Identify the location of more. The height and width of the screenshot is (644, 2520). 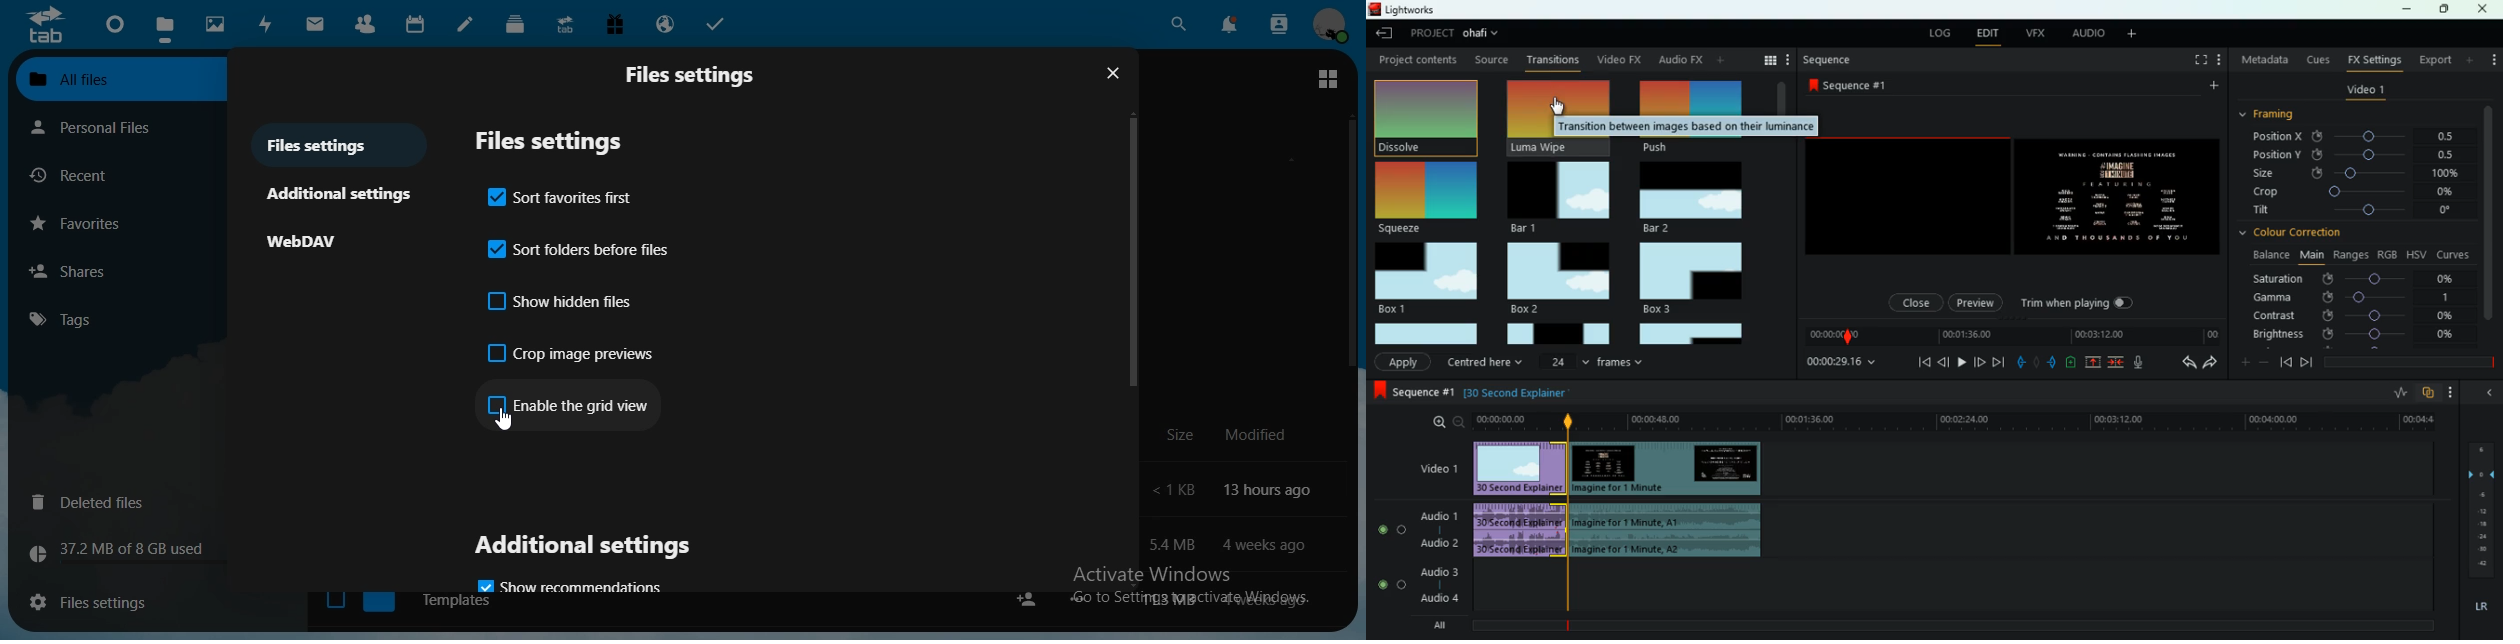
(2492, 55).